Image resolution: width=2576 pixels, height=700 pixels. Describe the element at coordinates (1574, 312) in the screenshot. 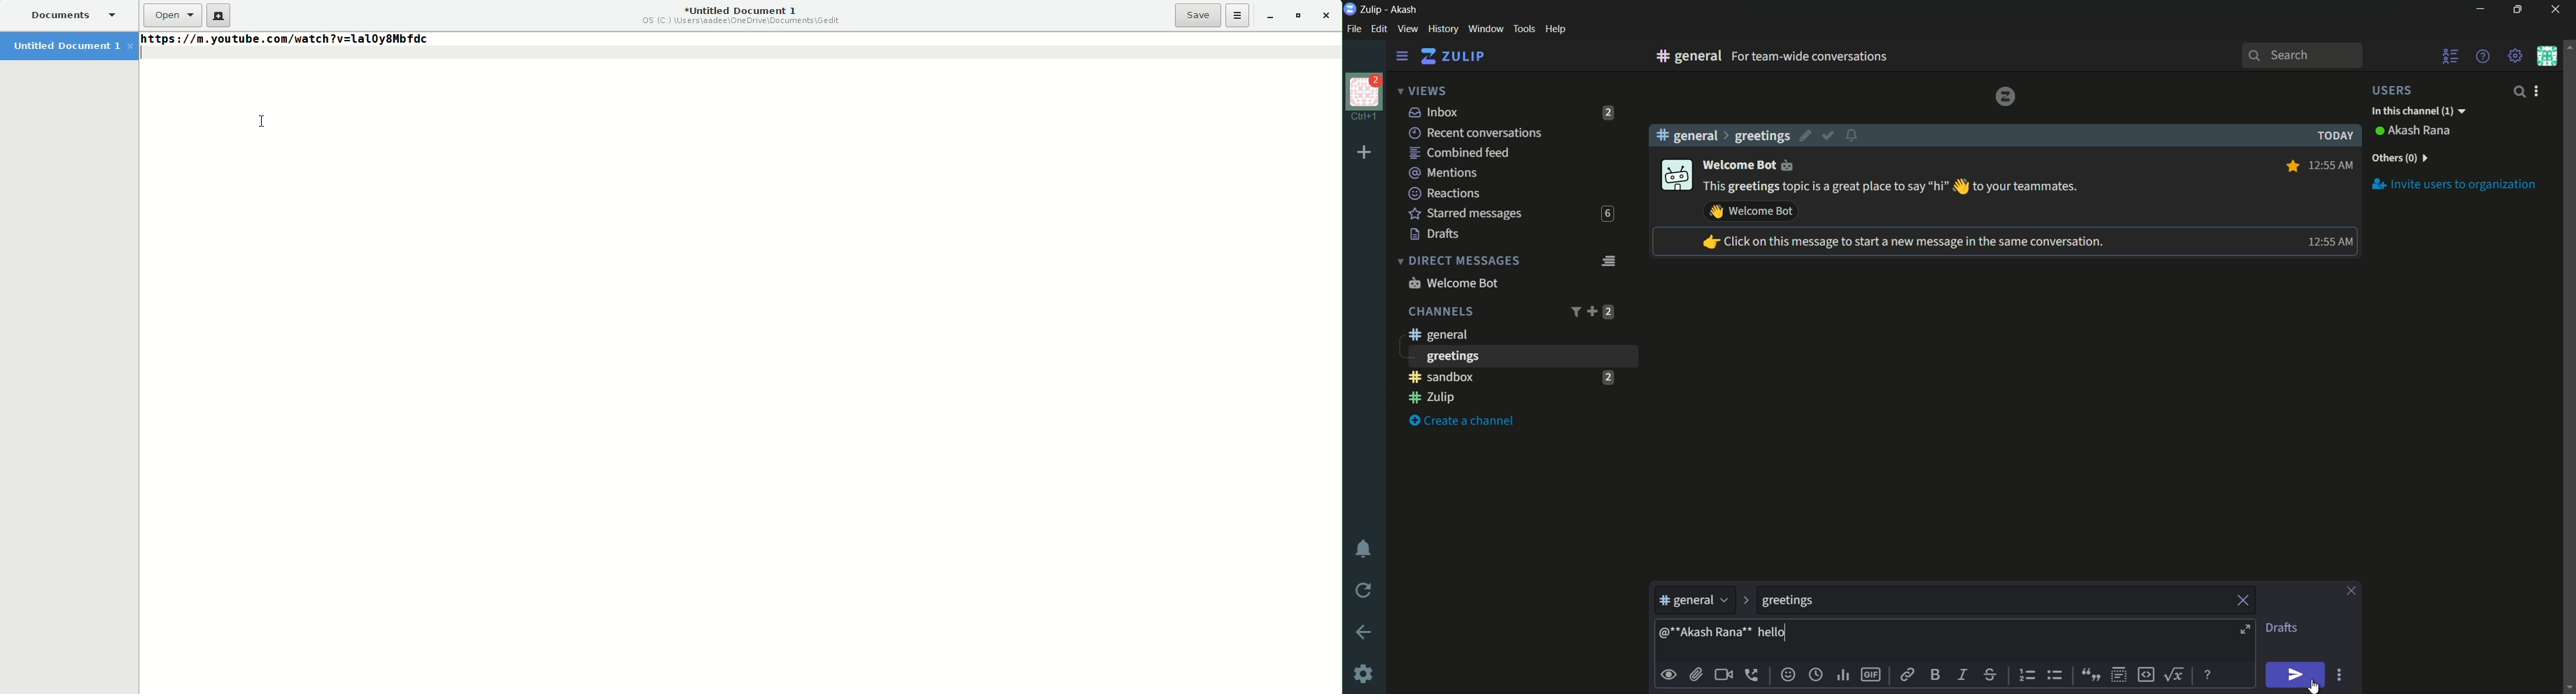

I see `filter channels` at that location.